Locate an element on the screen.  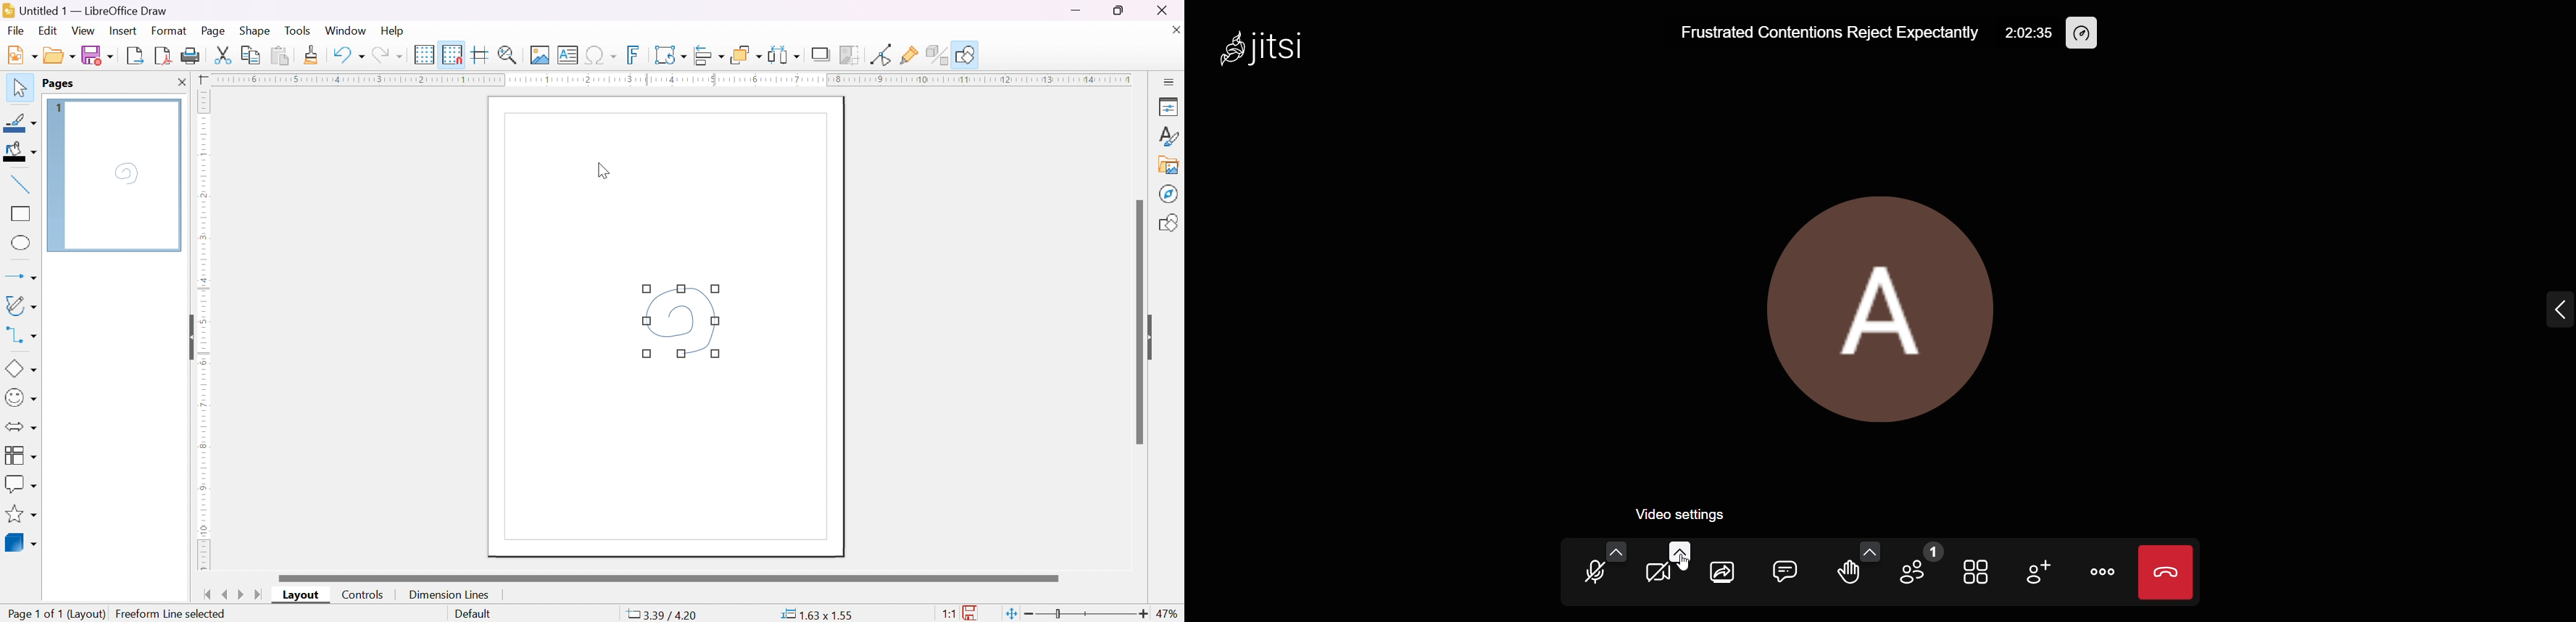
1:1 is located at coordinates (950, 615).